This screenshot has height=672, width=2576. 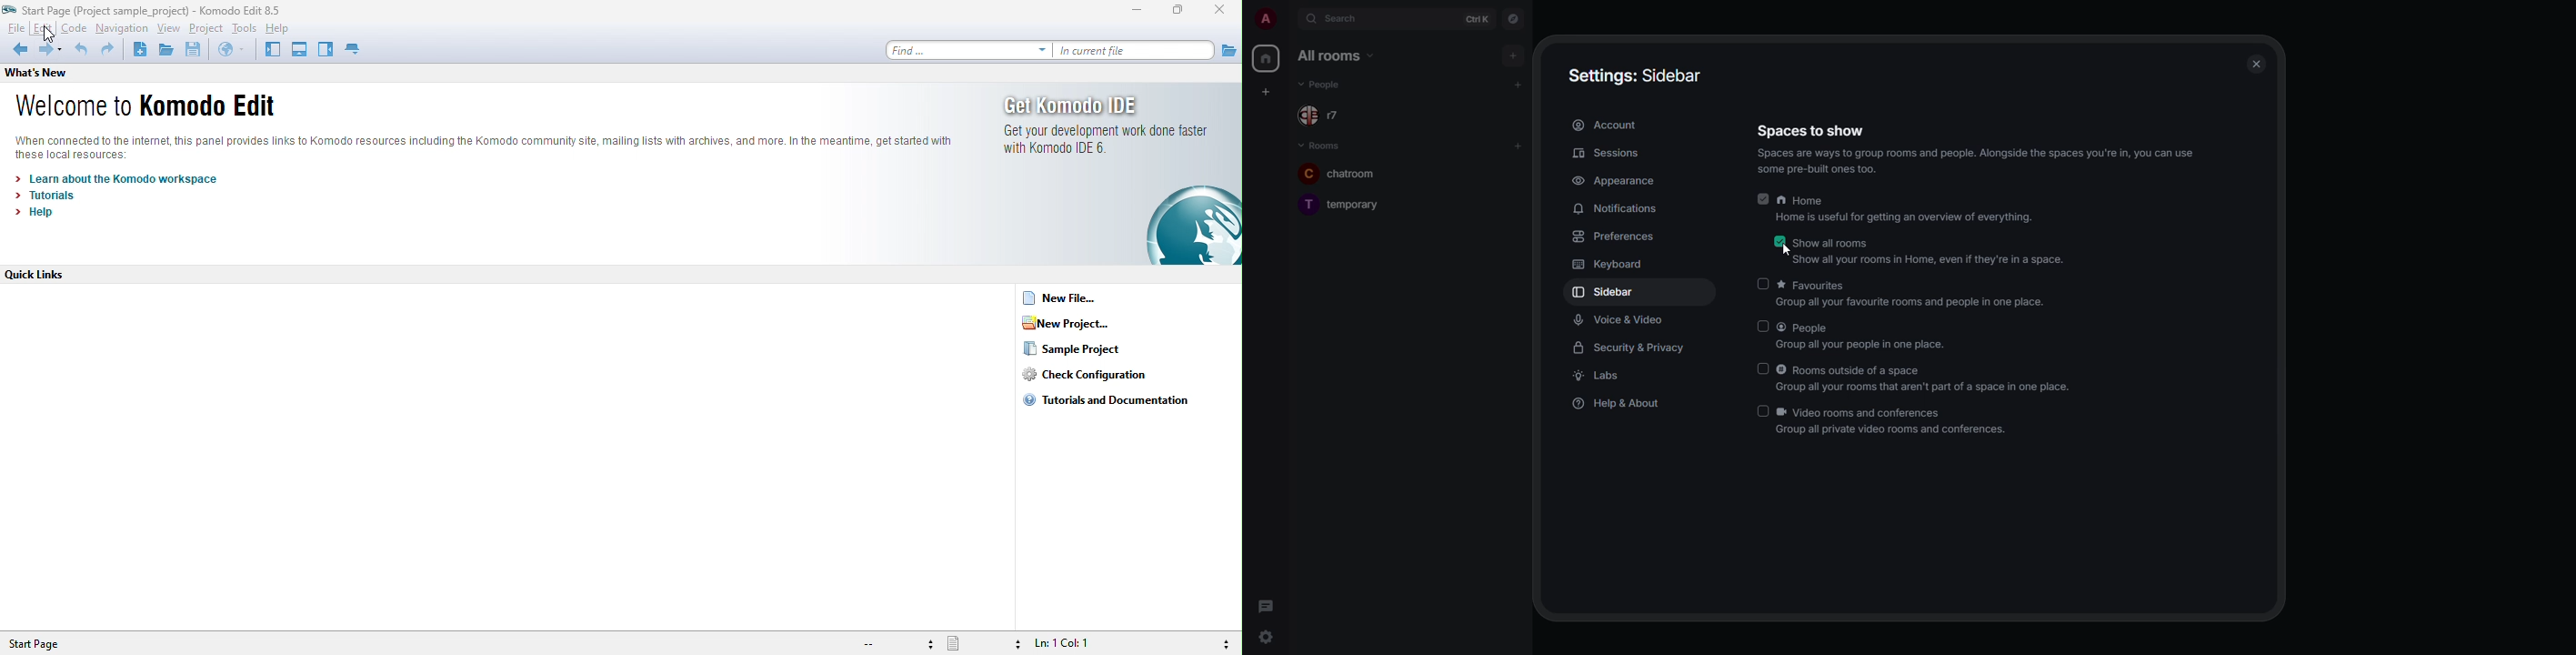 I want to click on favorites, so click(x=1913, y=295).